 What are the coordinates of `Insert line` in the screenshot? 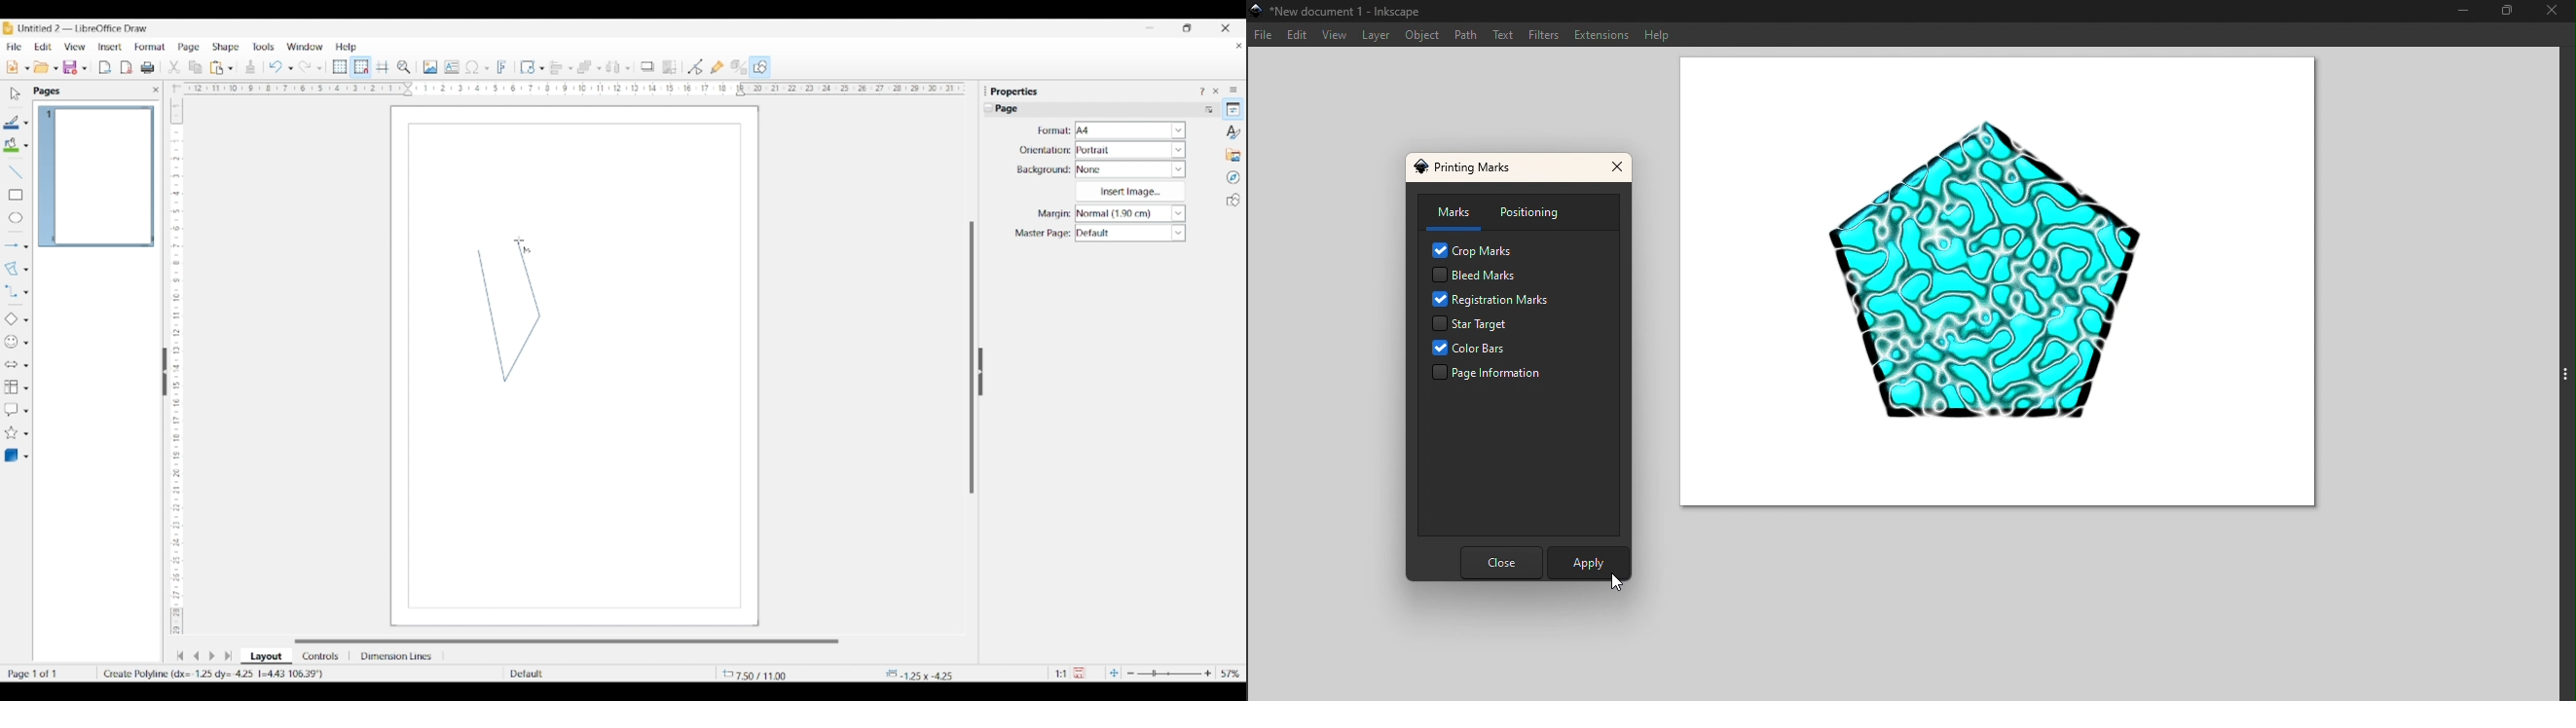 It's located at (15, 171).